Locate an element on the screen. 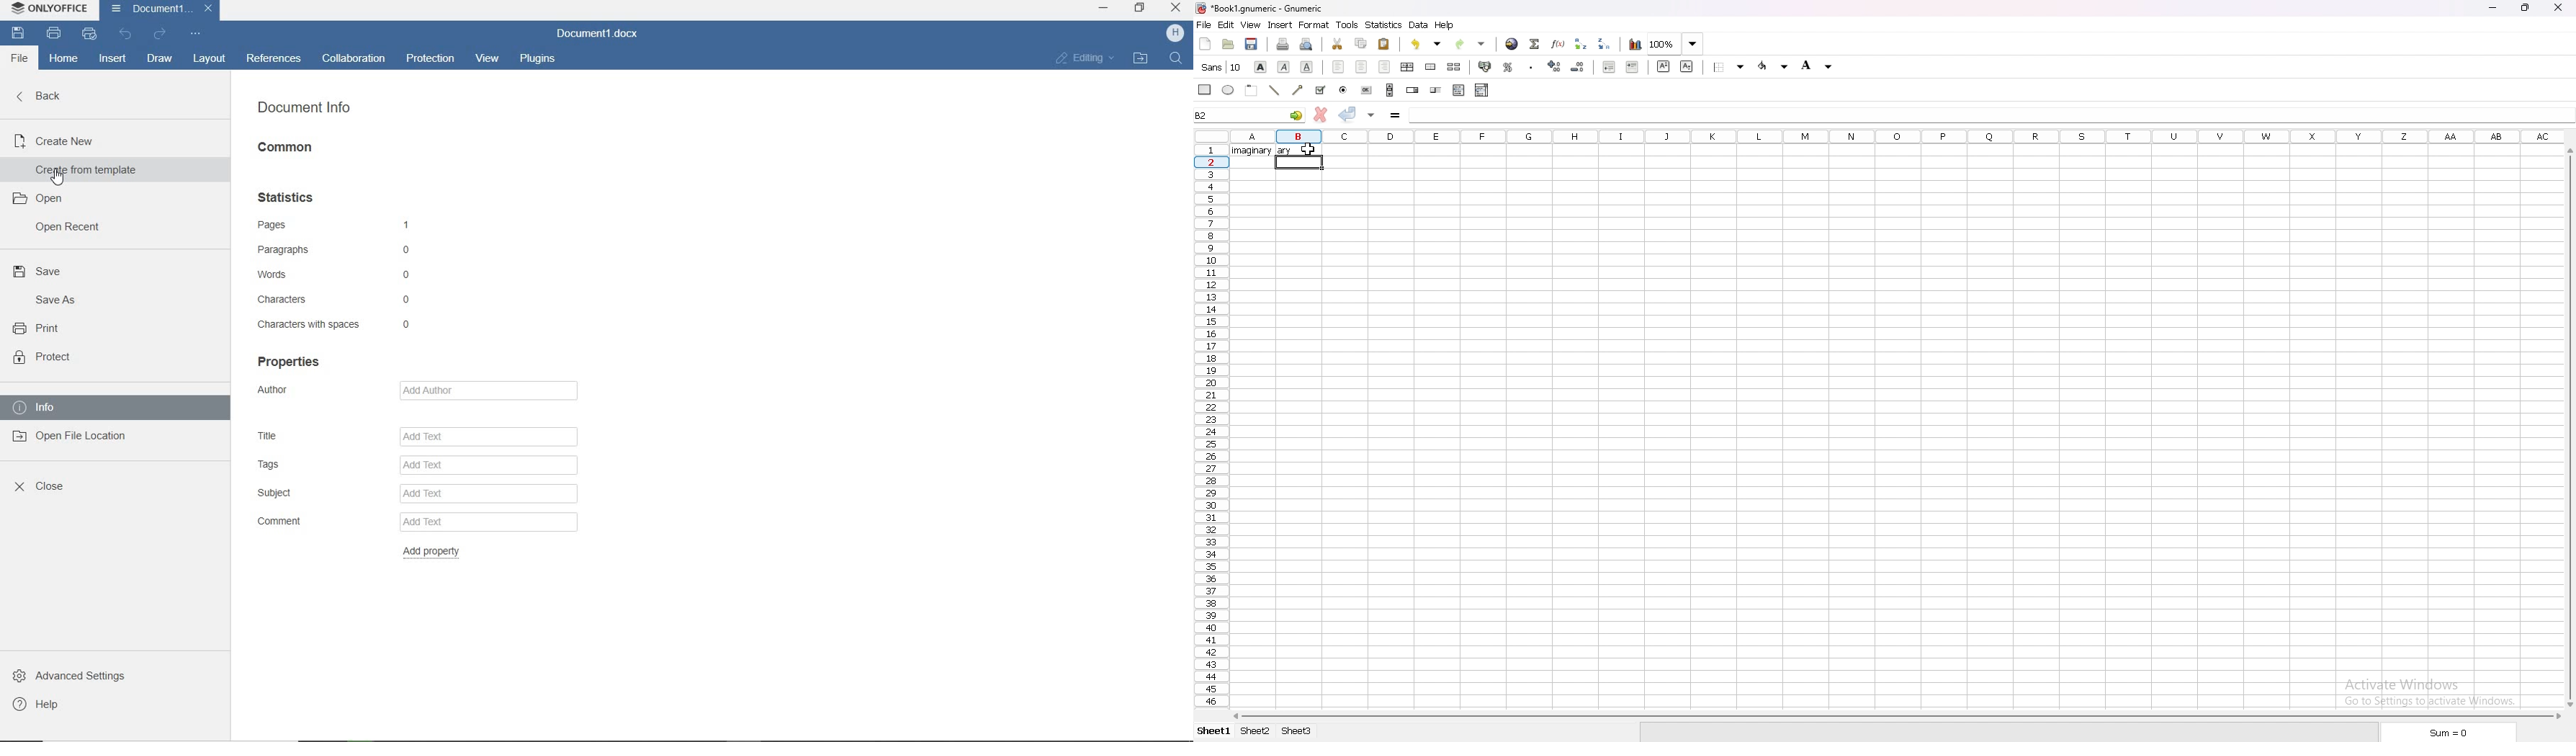 The image size is (2576, 756). statistics is located at coordinates (292, 196).